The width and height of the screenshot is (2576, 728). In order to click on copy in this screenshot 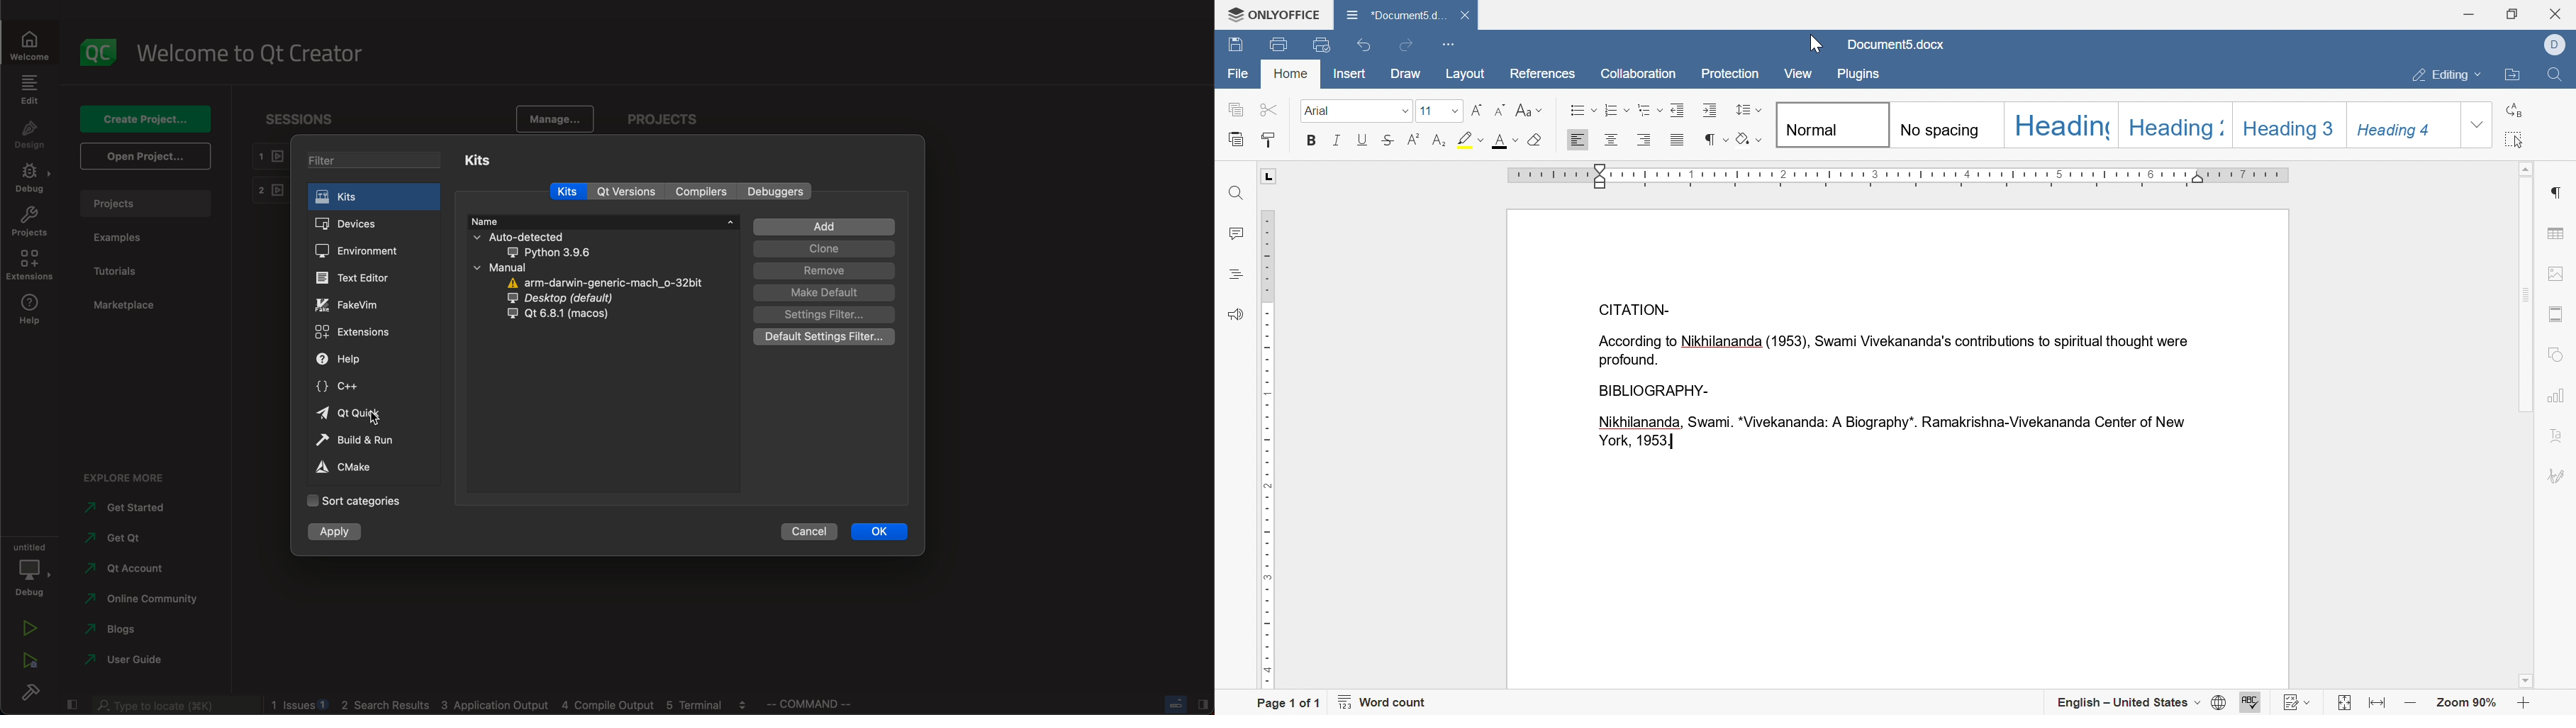, I will do `click(1235, 109)`.